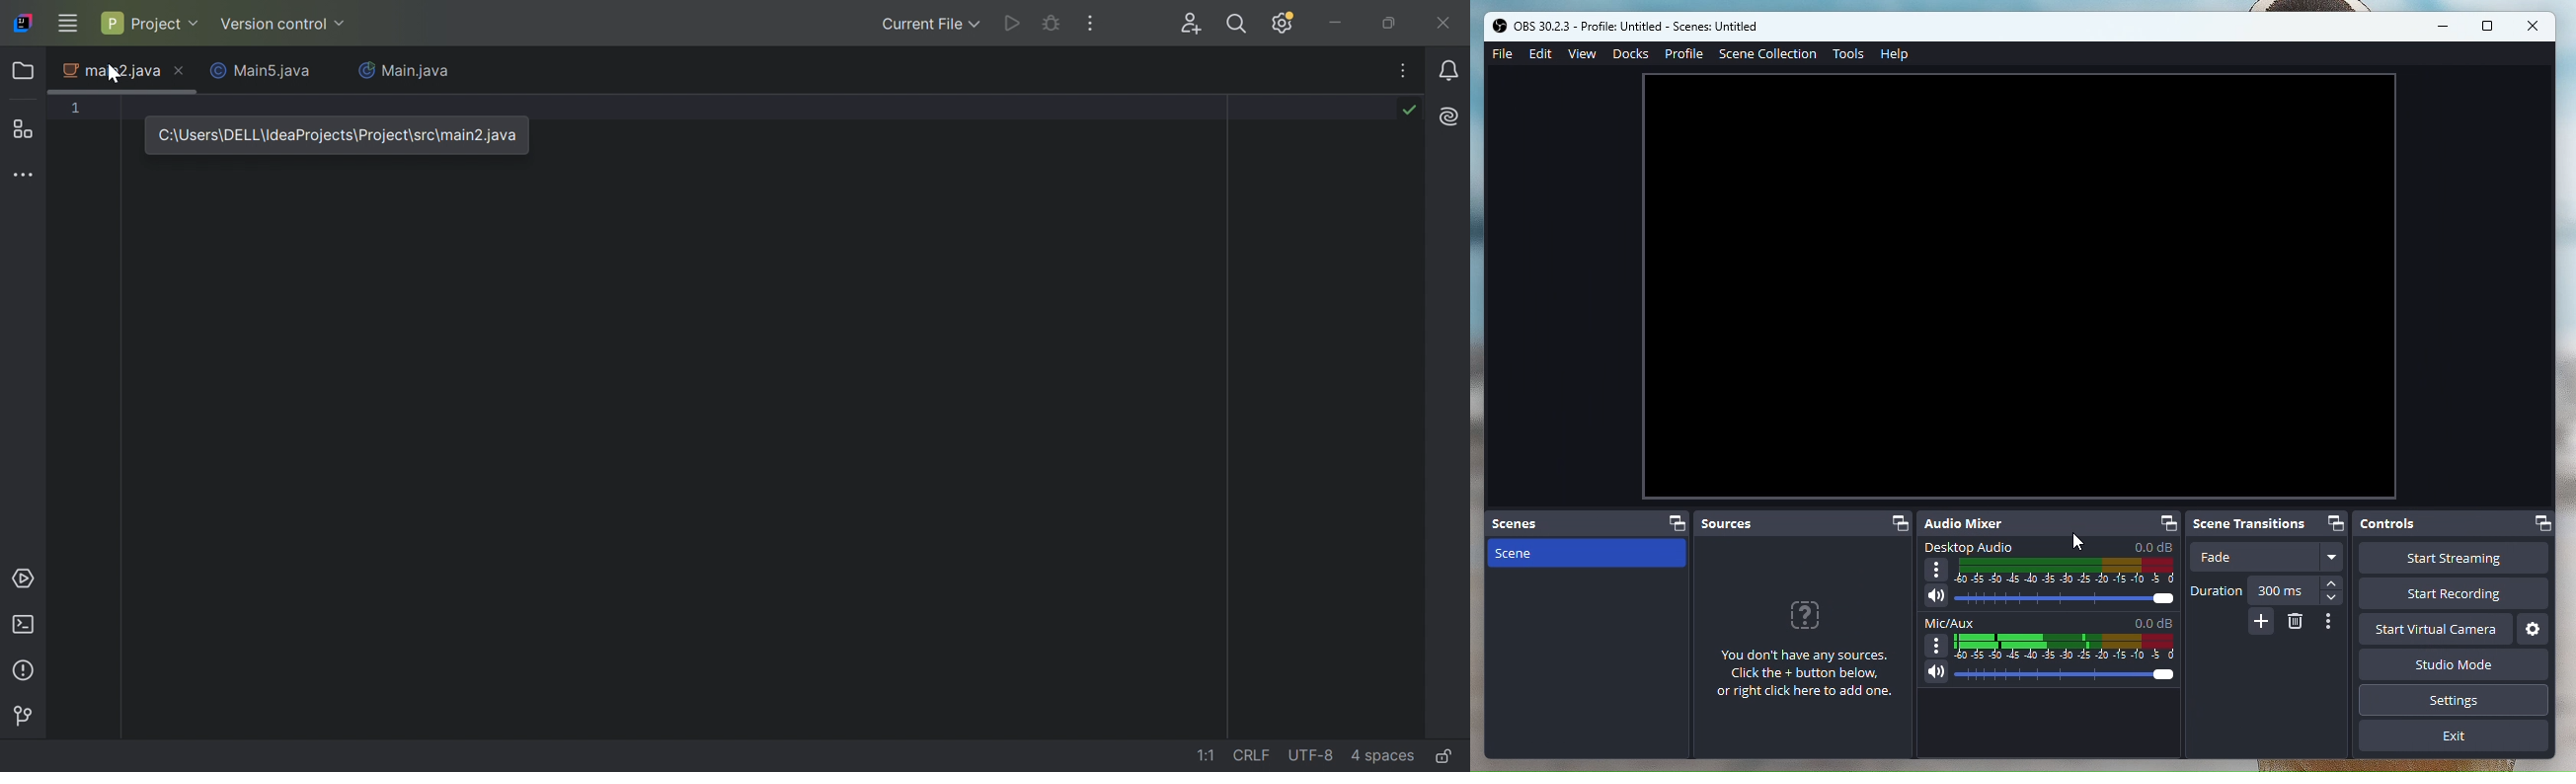  What do you see at coordinates (1541, 54) in the screenshot?
I see `Edit` at bounding box center [1541, 54].